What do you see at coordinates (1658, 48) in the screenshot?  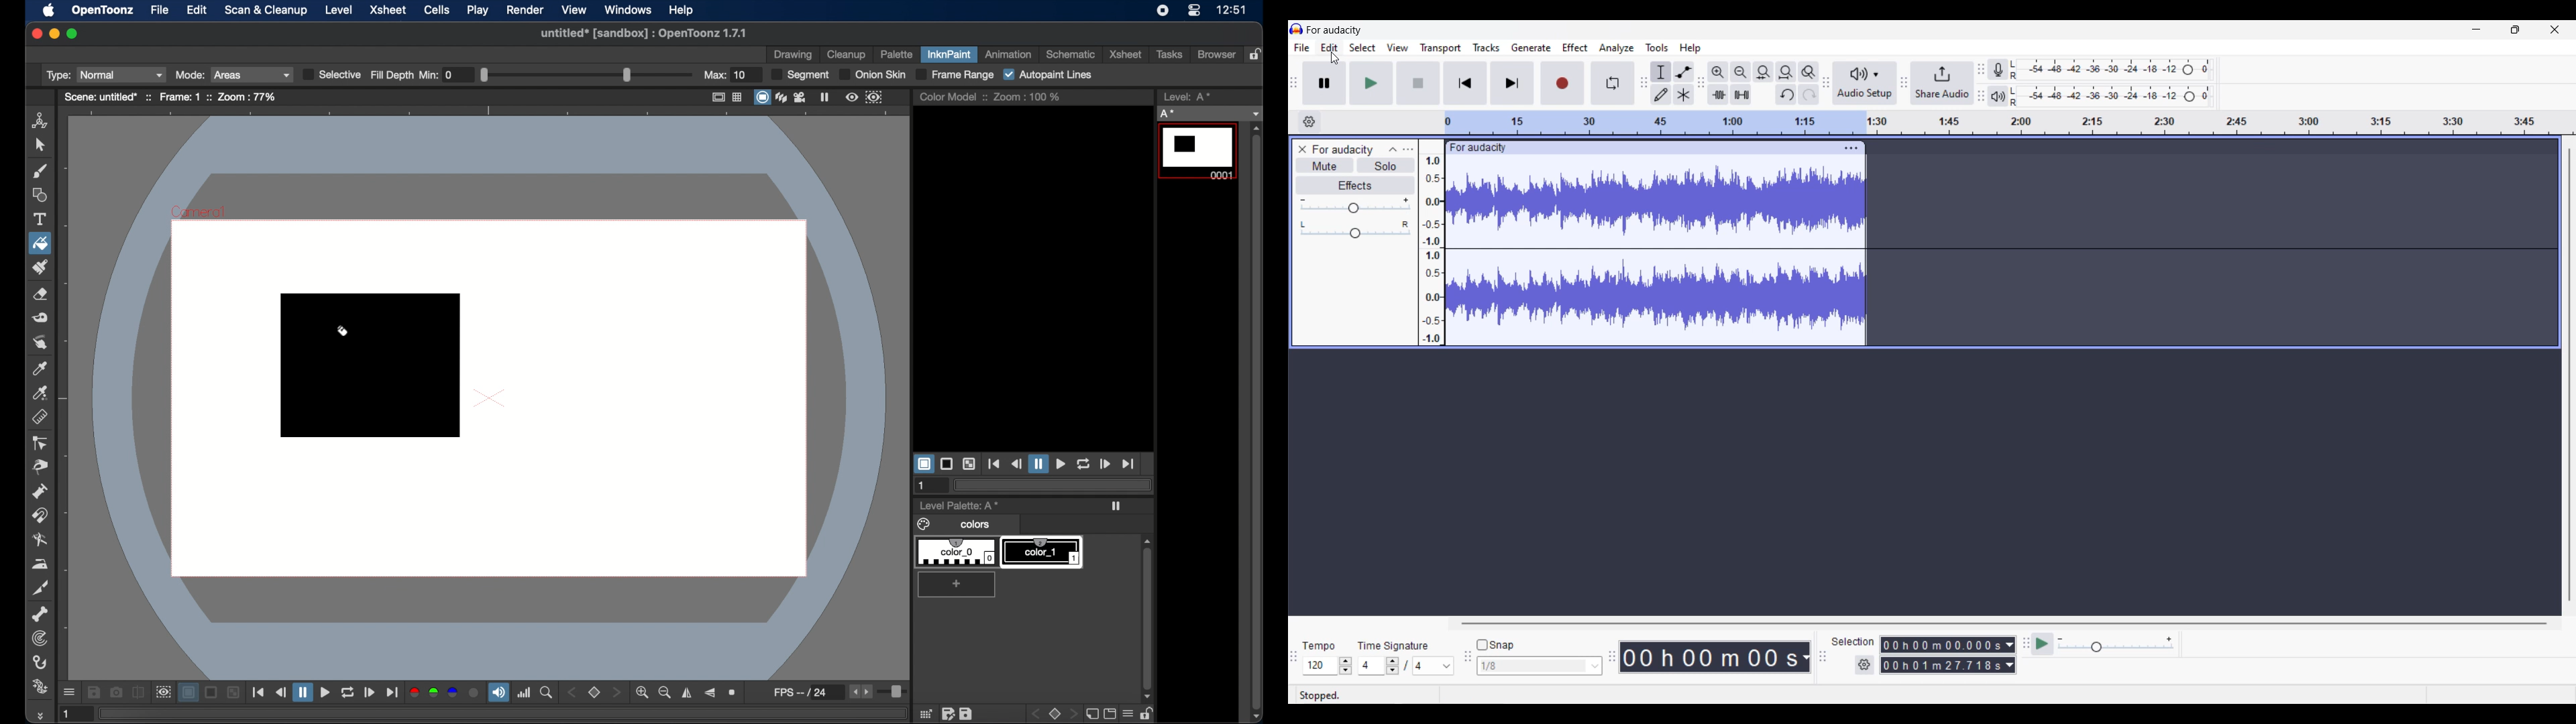 I see `Tools menu` at bounding box center [1658, 48].